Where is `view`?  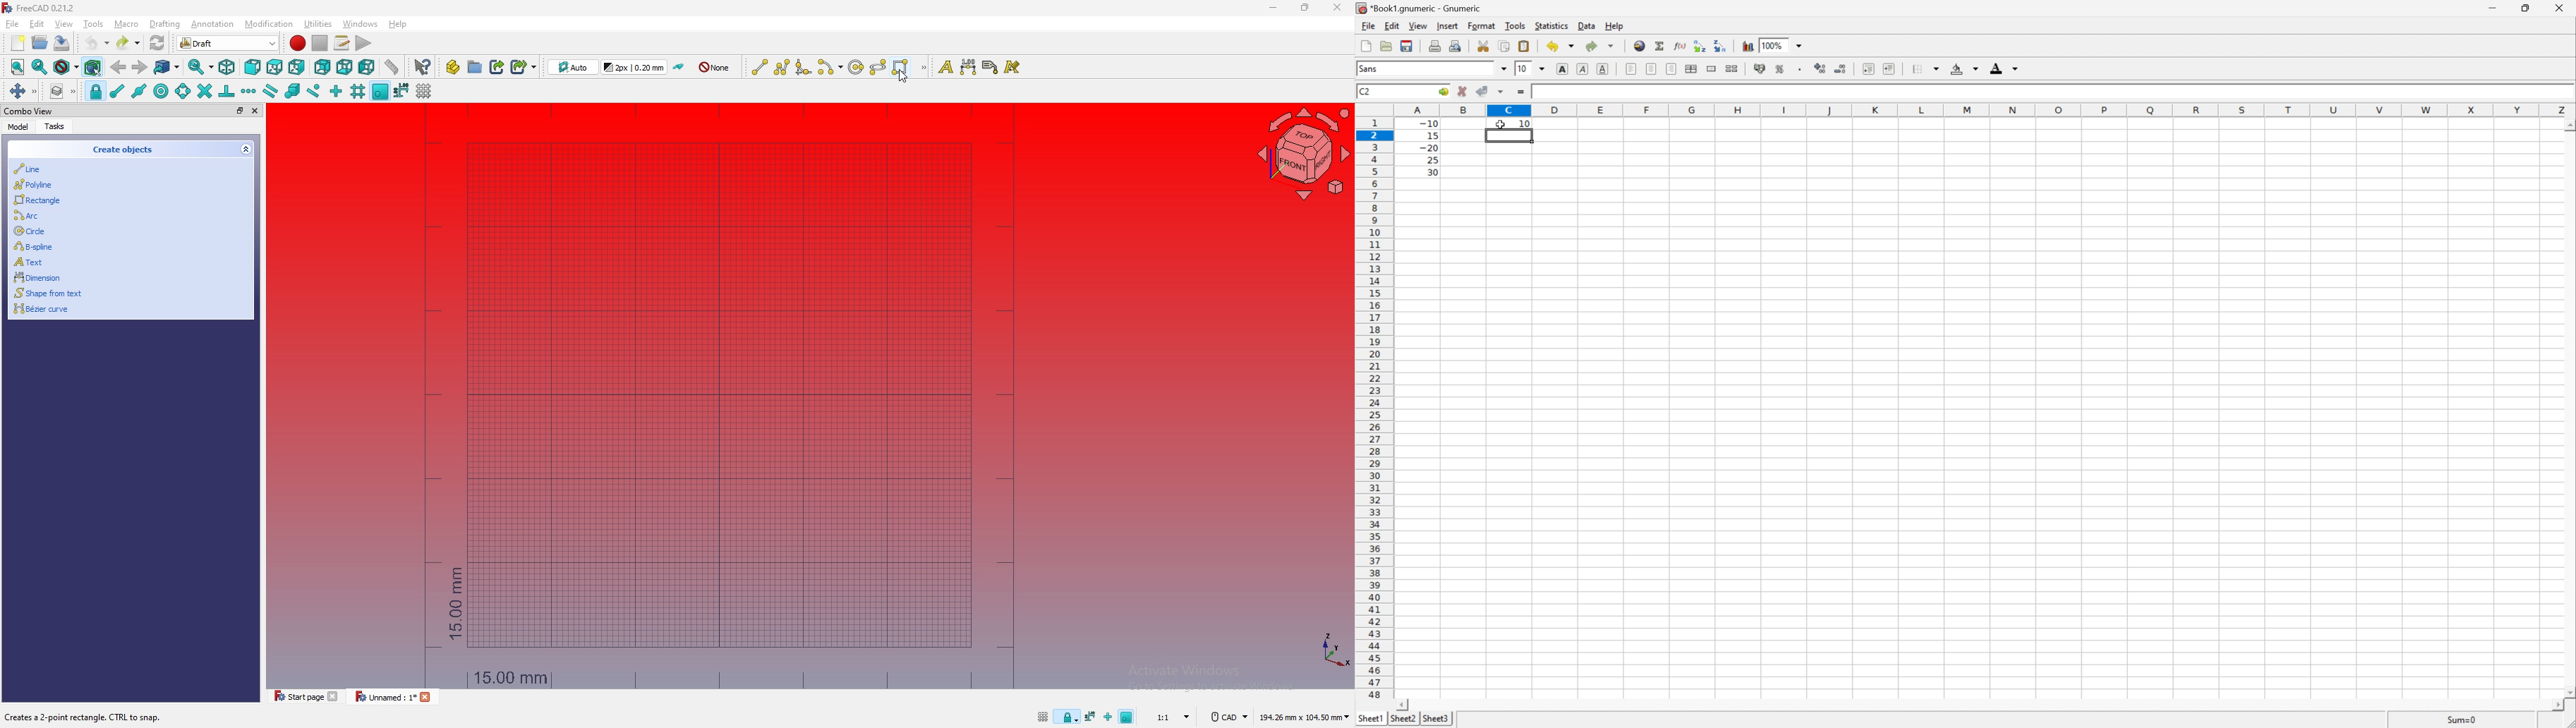 view is located at coordinates (64, 24).